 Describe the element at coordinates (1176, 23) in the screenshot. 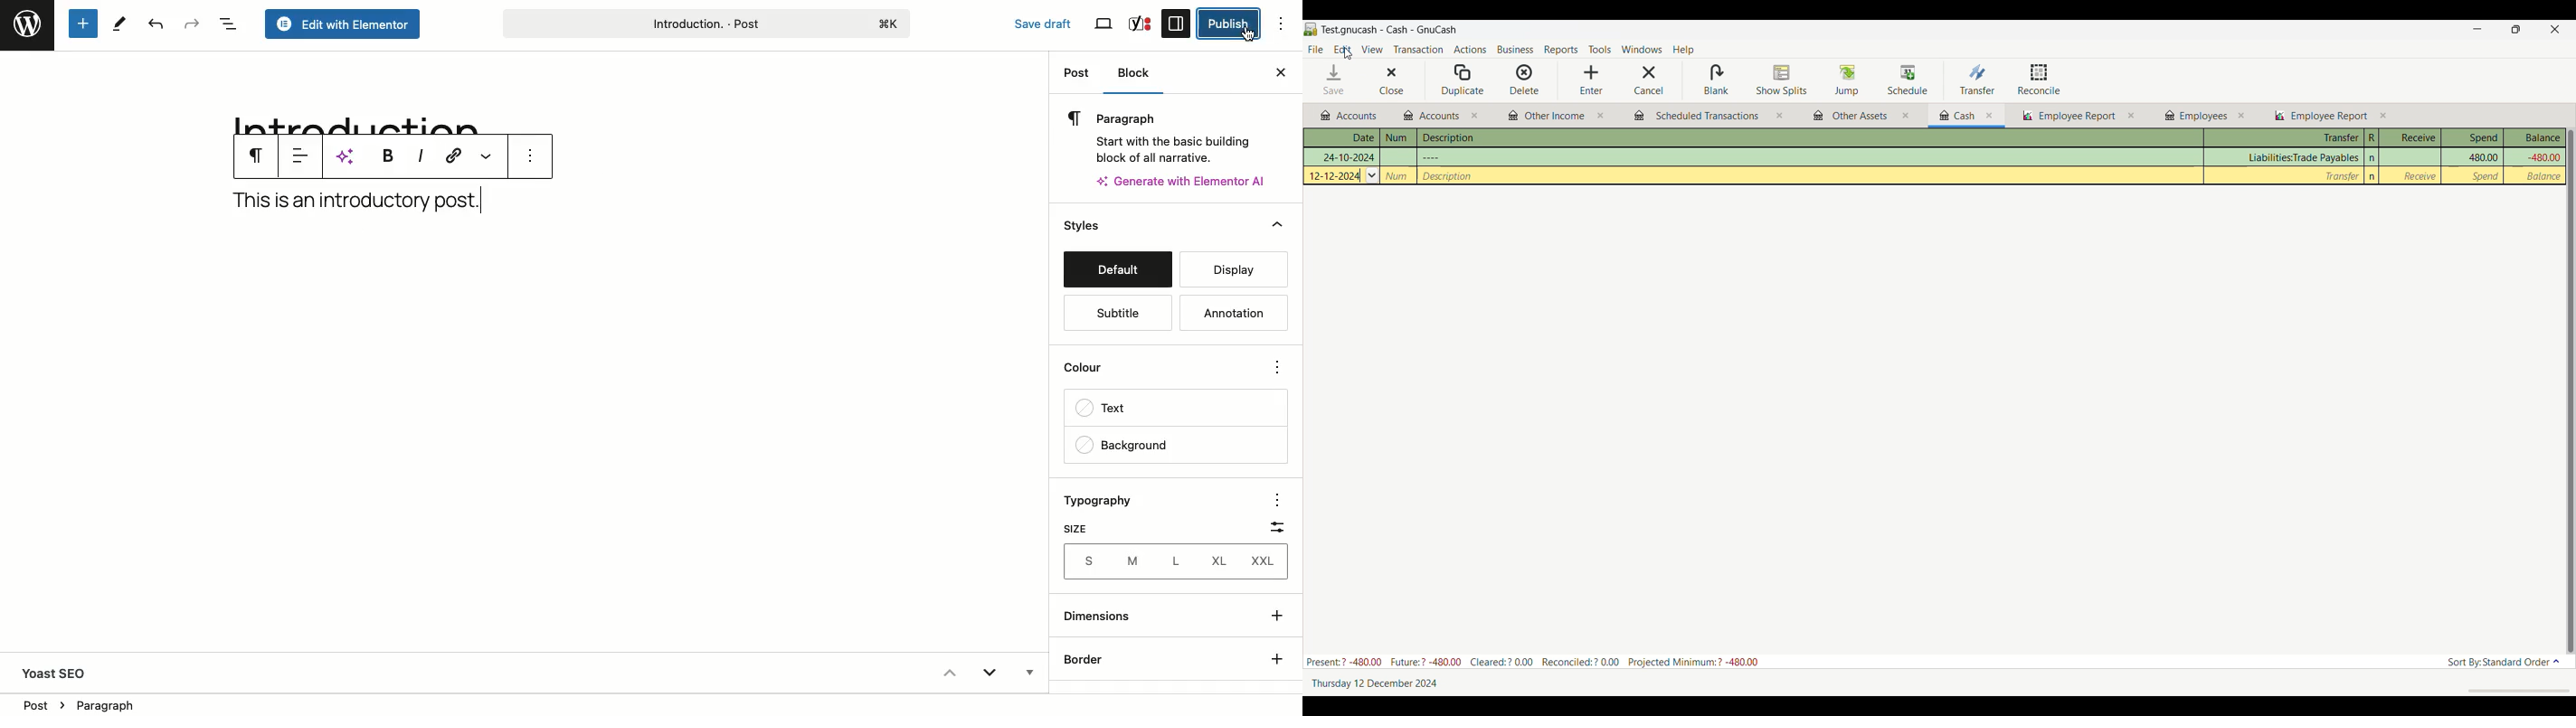

I see `Sidebar` at that location.